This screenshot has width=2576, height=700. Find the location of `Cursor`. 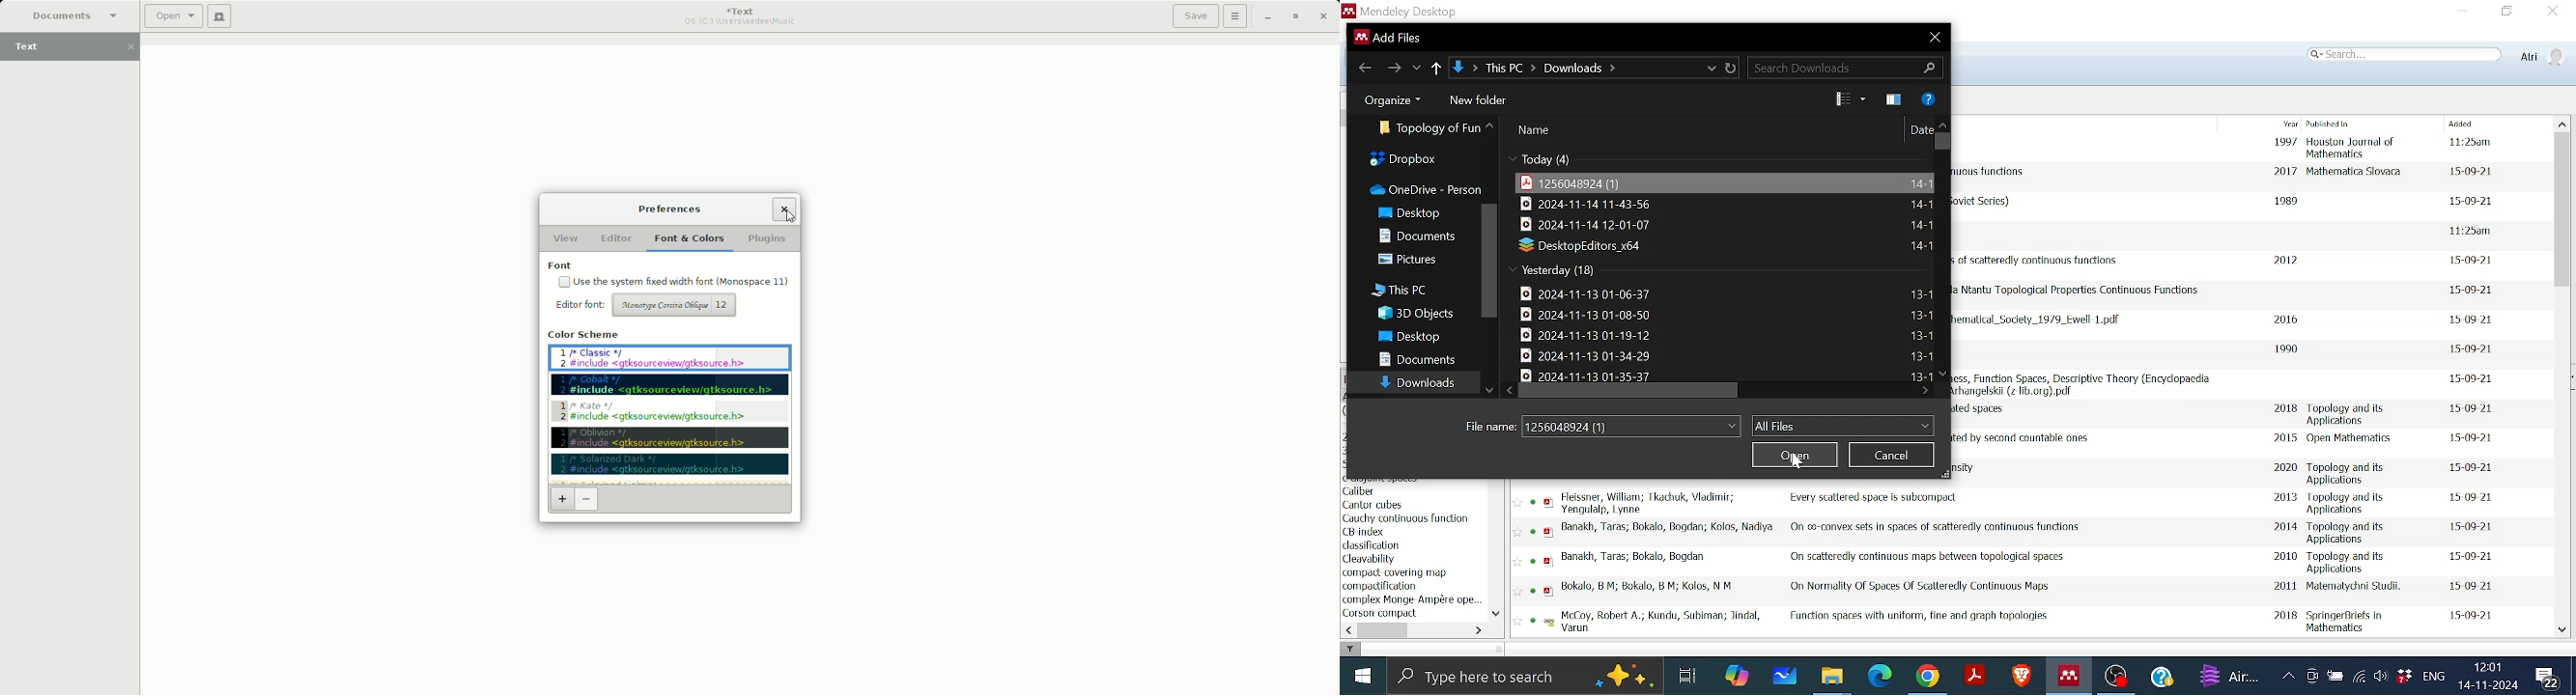

Cursor is located at coordinates (789, 217).